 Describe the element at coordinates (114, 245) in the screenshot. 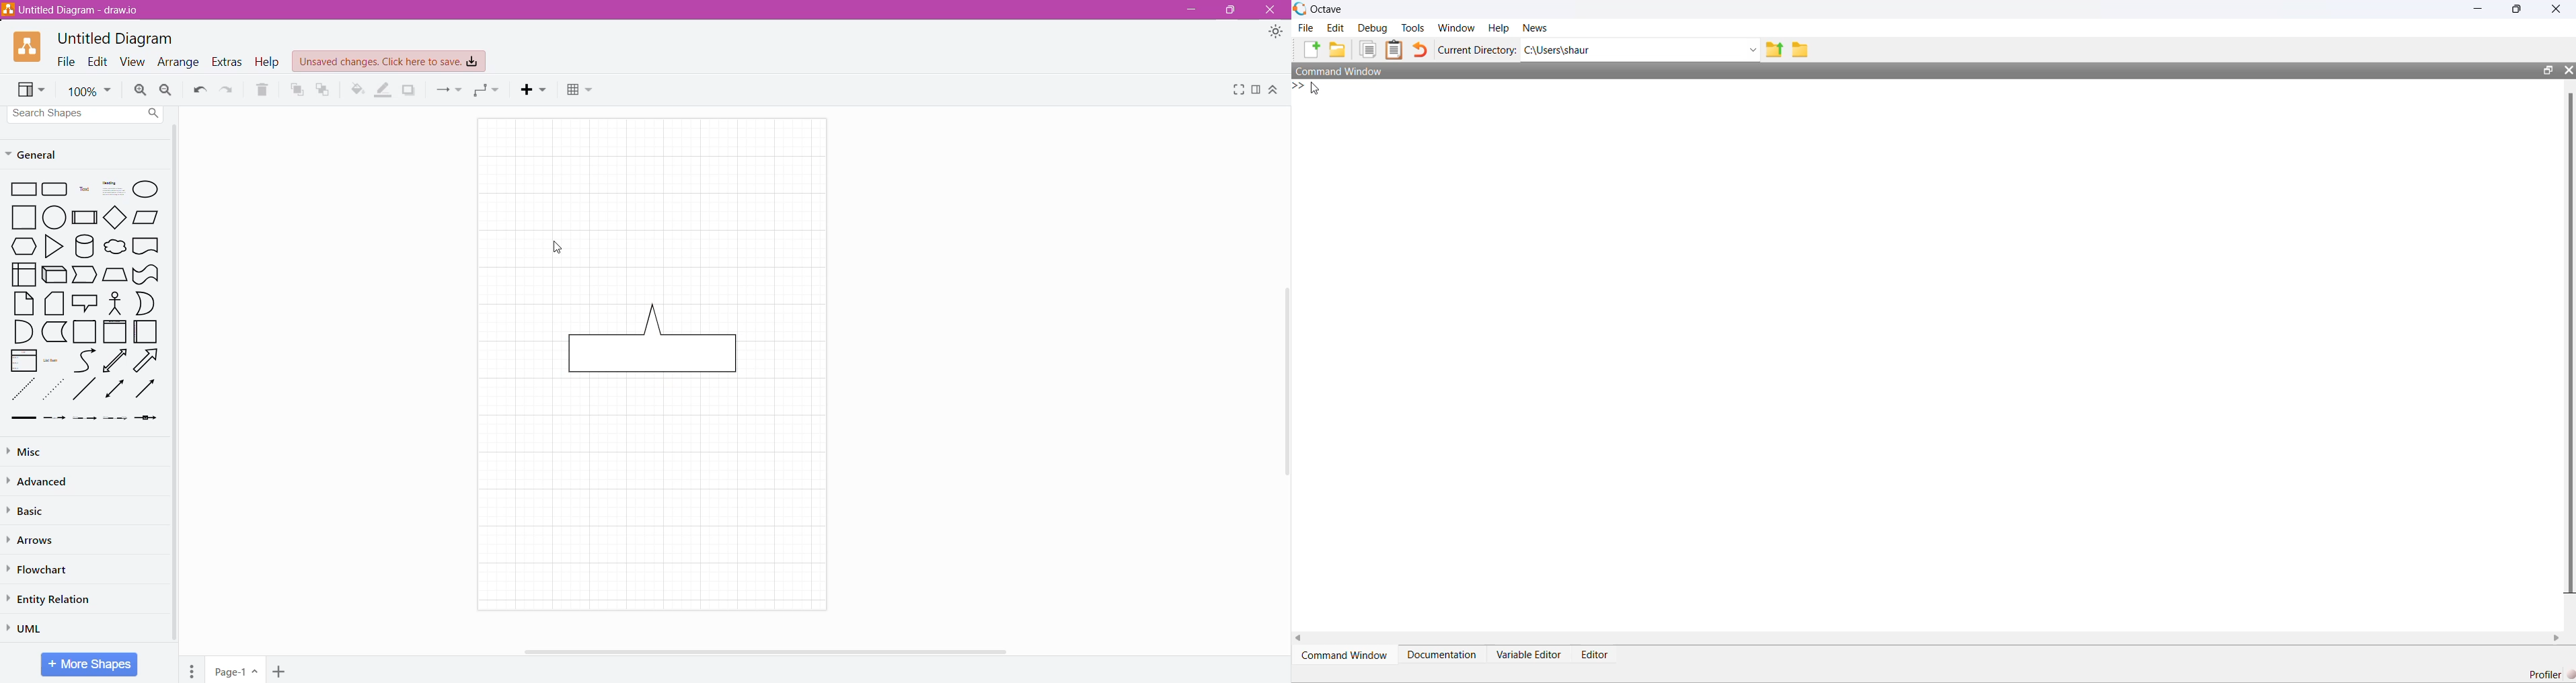

I see `cloud` at that location.